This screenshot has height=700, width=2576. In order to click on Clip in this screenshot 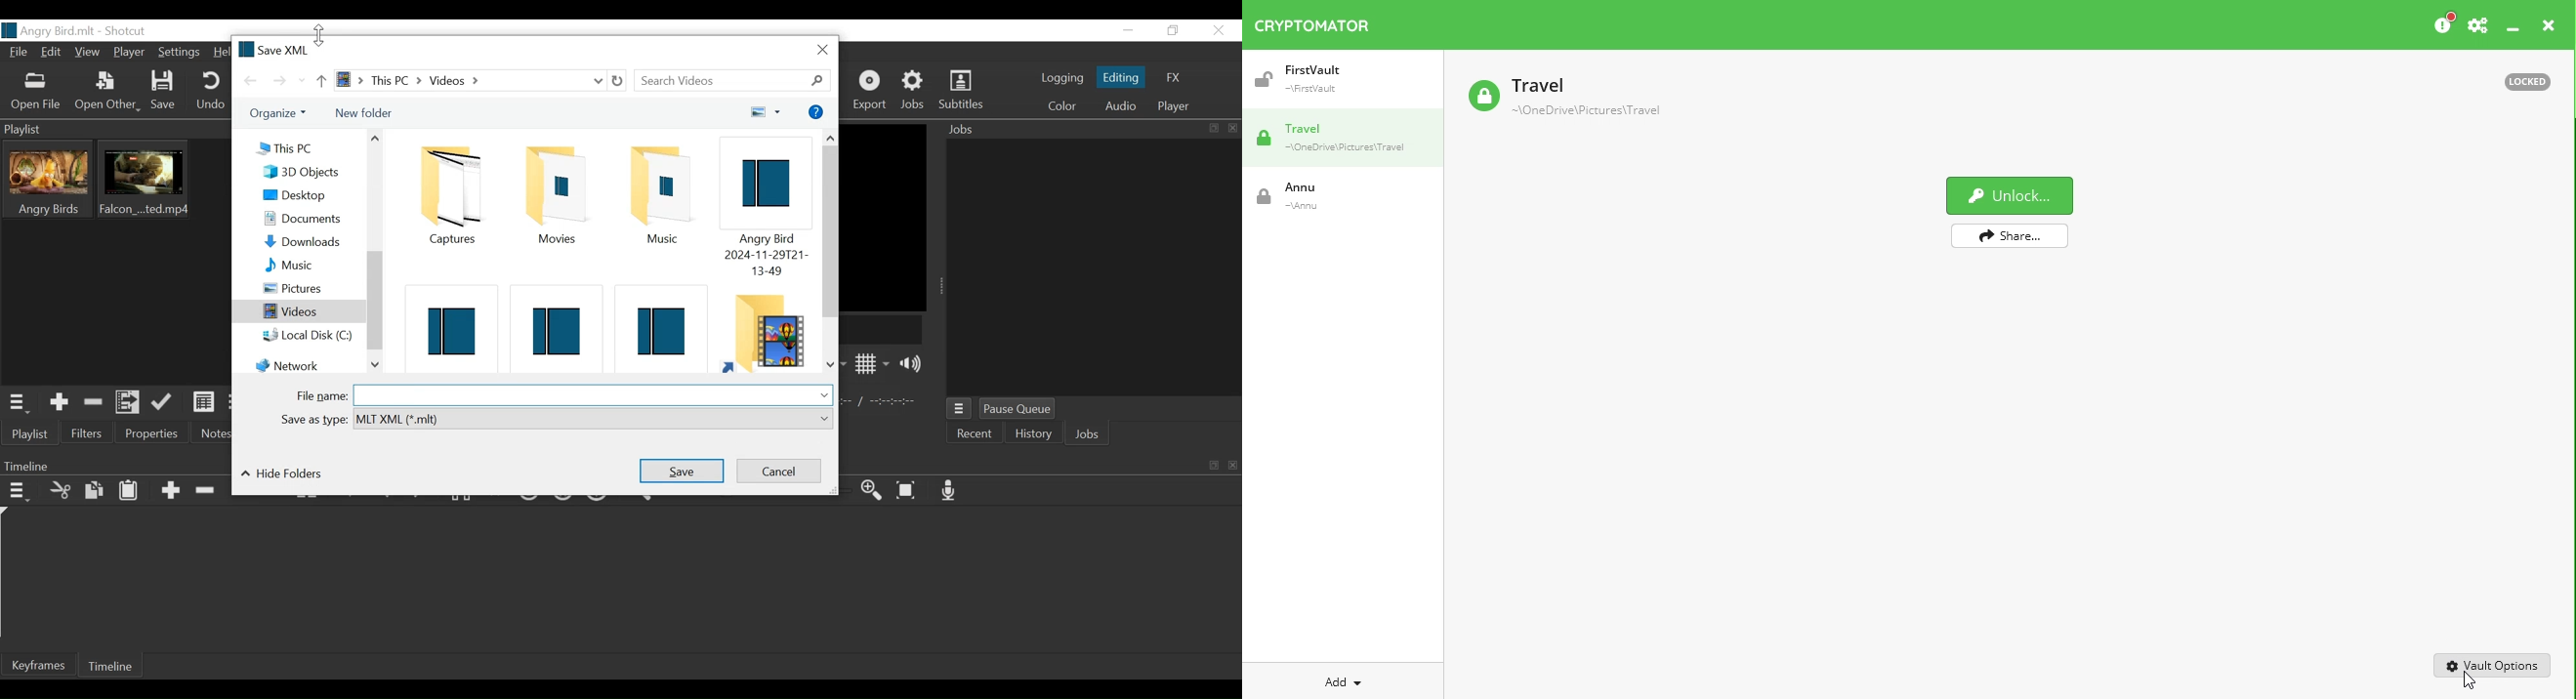, I will do `click(44, 179)`.